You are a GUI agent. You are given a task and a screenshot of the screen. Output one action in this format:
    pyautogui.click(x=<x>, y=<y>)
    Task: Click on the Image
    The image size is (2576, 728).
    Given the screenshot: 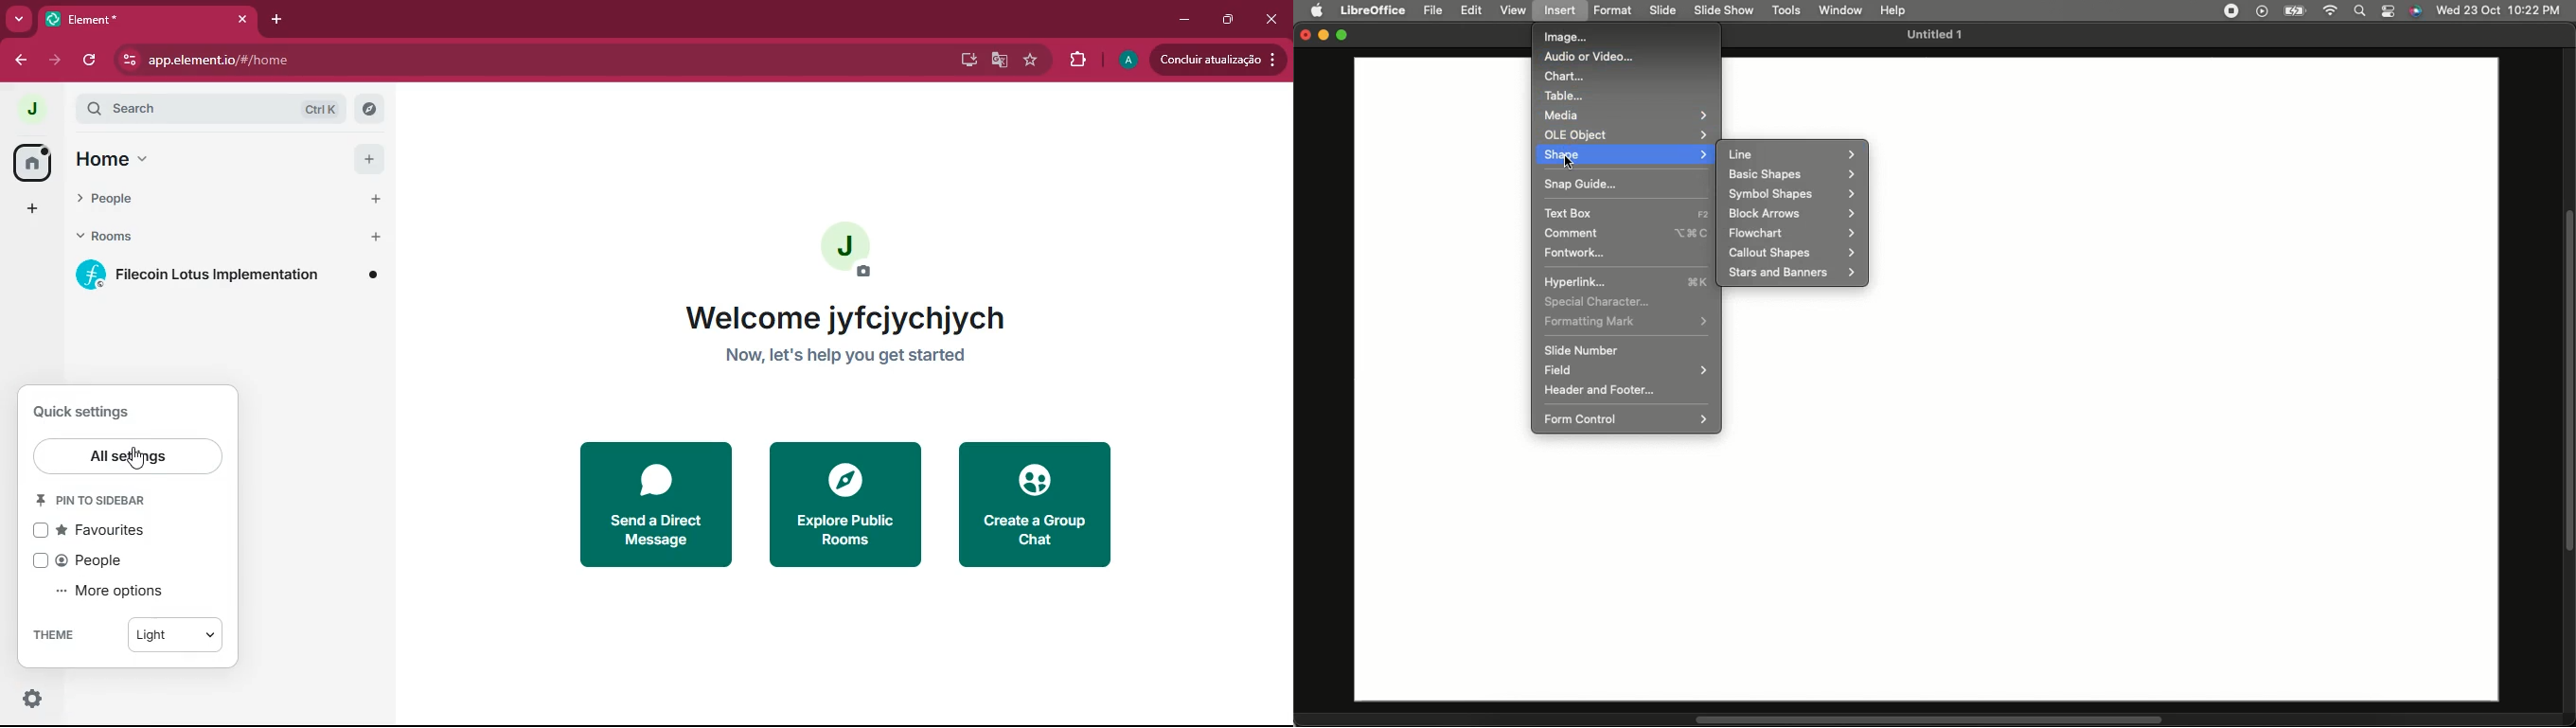 What is the action you would take?
    pyautogui.click(x=1564, y=38)
    